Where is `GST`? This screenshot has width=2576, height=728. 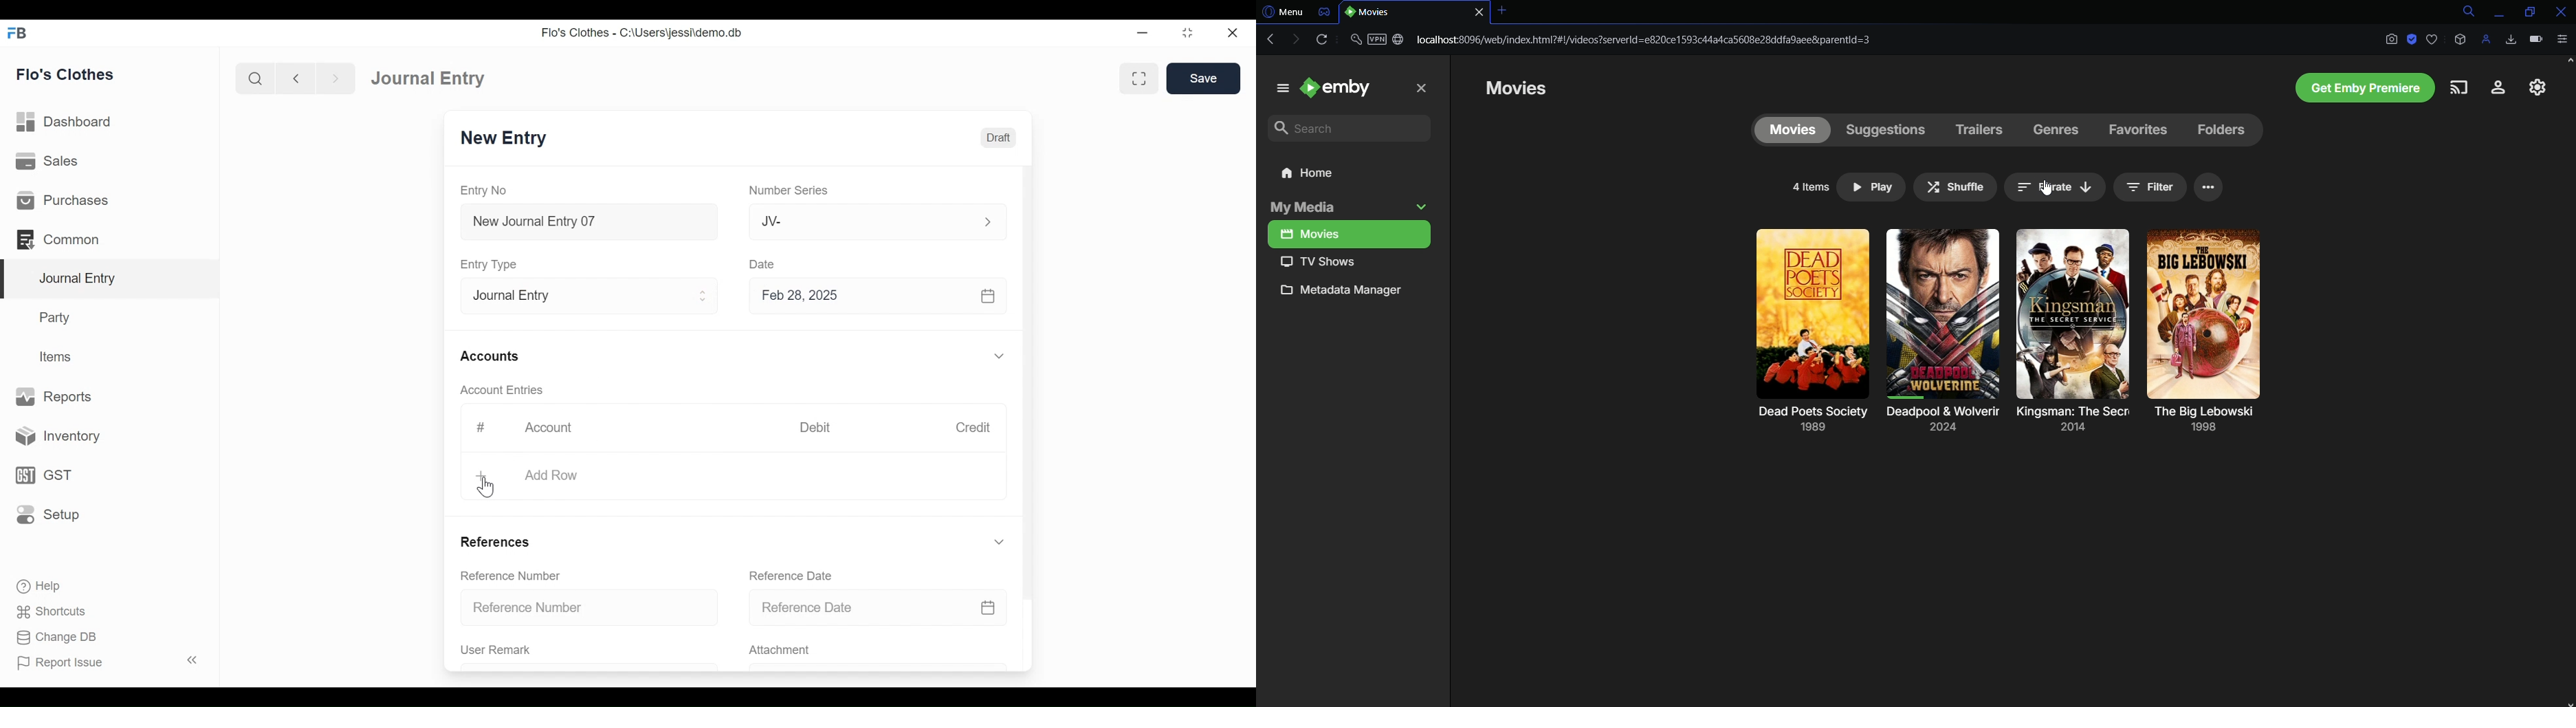
GST is located at coordinates (42, 477).